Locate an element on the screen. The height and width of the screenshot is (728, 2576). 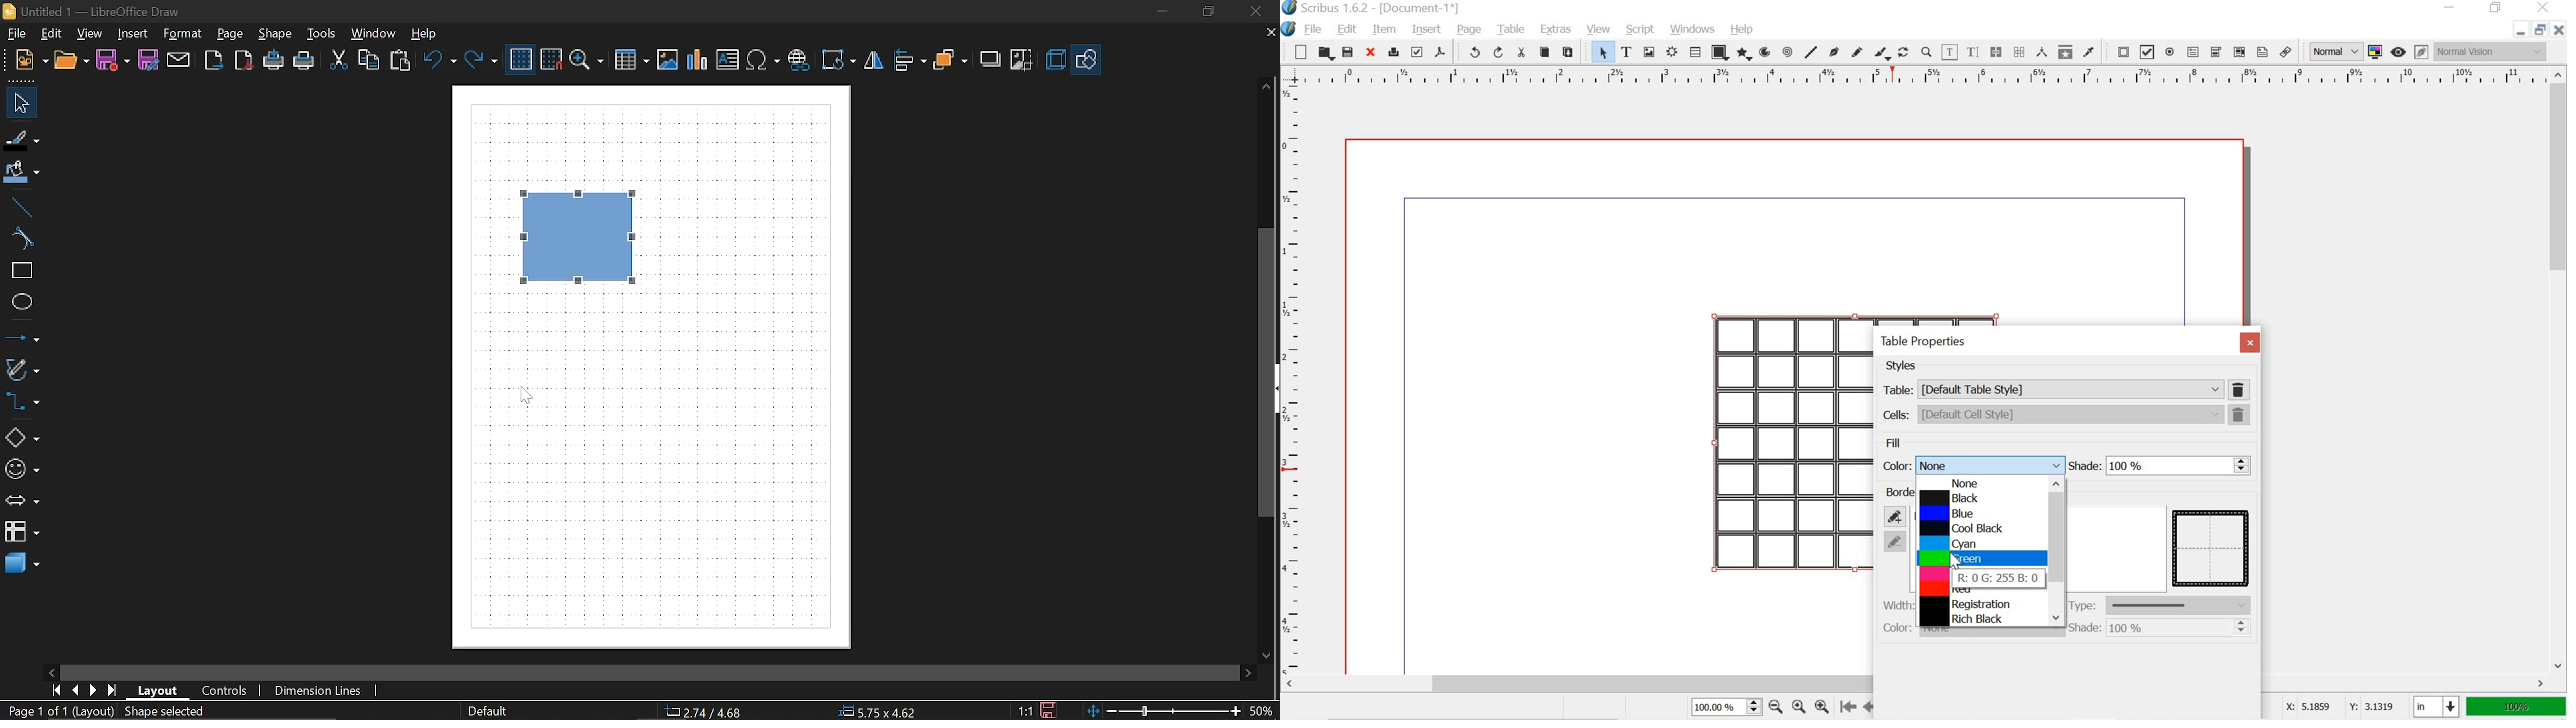
Symbol shapes is located at coordinates (23, 466).